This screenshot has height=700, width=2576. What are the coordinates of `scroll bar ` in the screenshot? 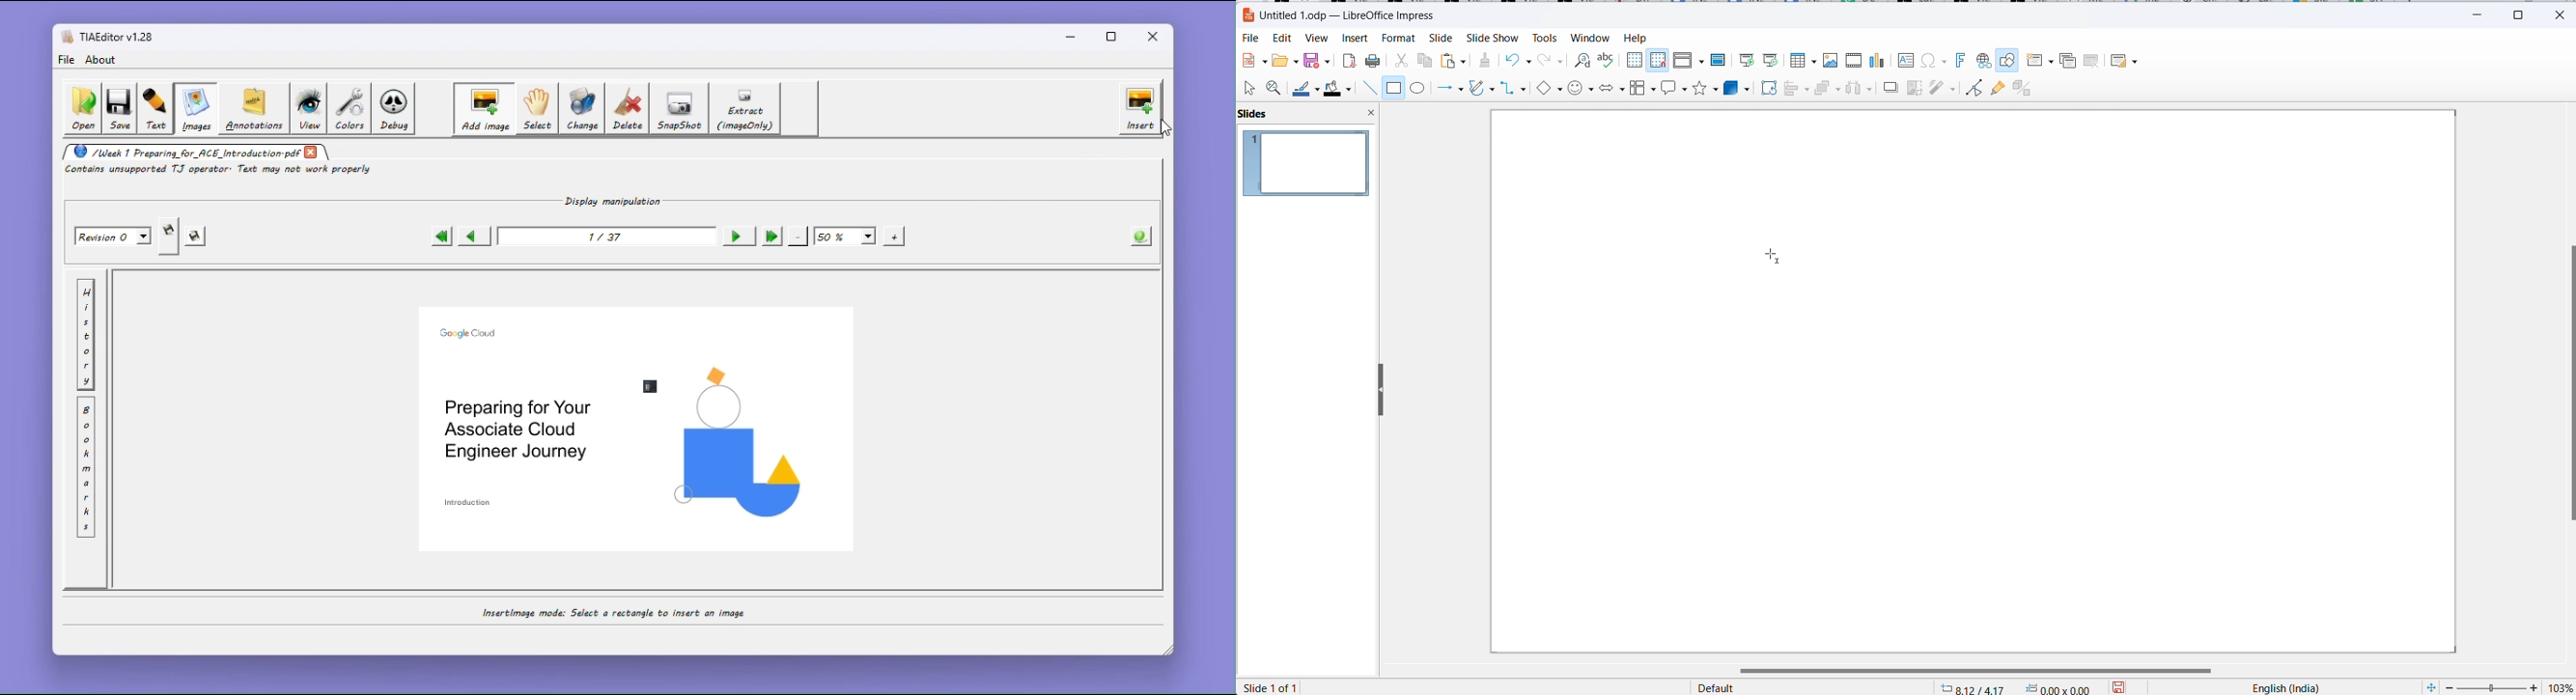 It's located at (1985, 670).